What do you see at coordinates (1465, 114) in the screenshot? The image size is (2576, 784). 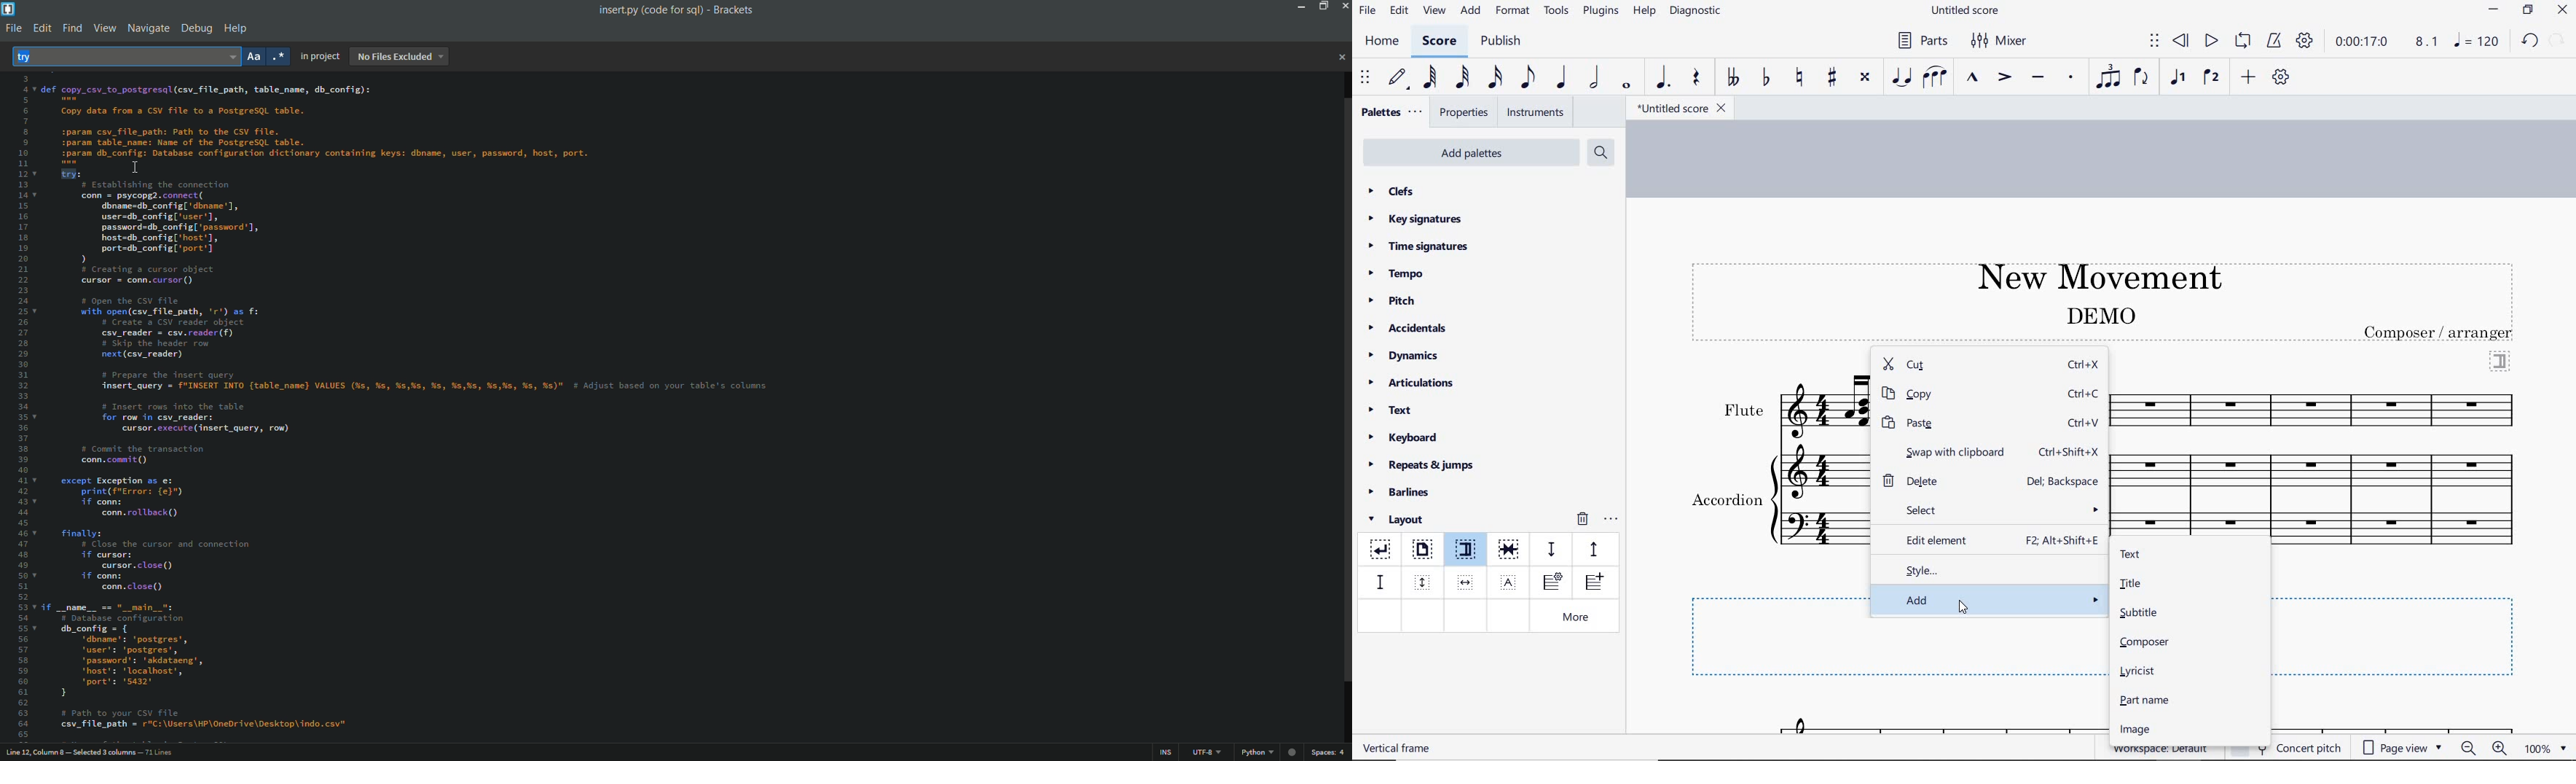 I see `properties` at bounding box center [1465, 114].